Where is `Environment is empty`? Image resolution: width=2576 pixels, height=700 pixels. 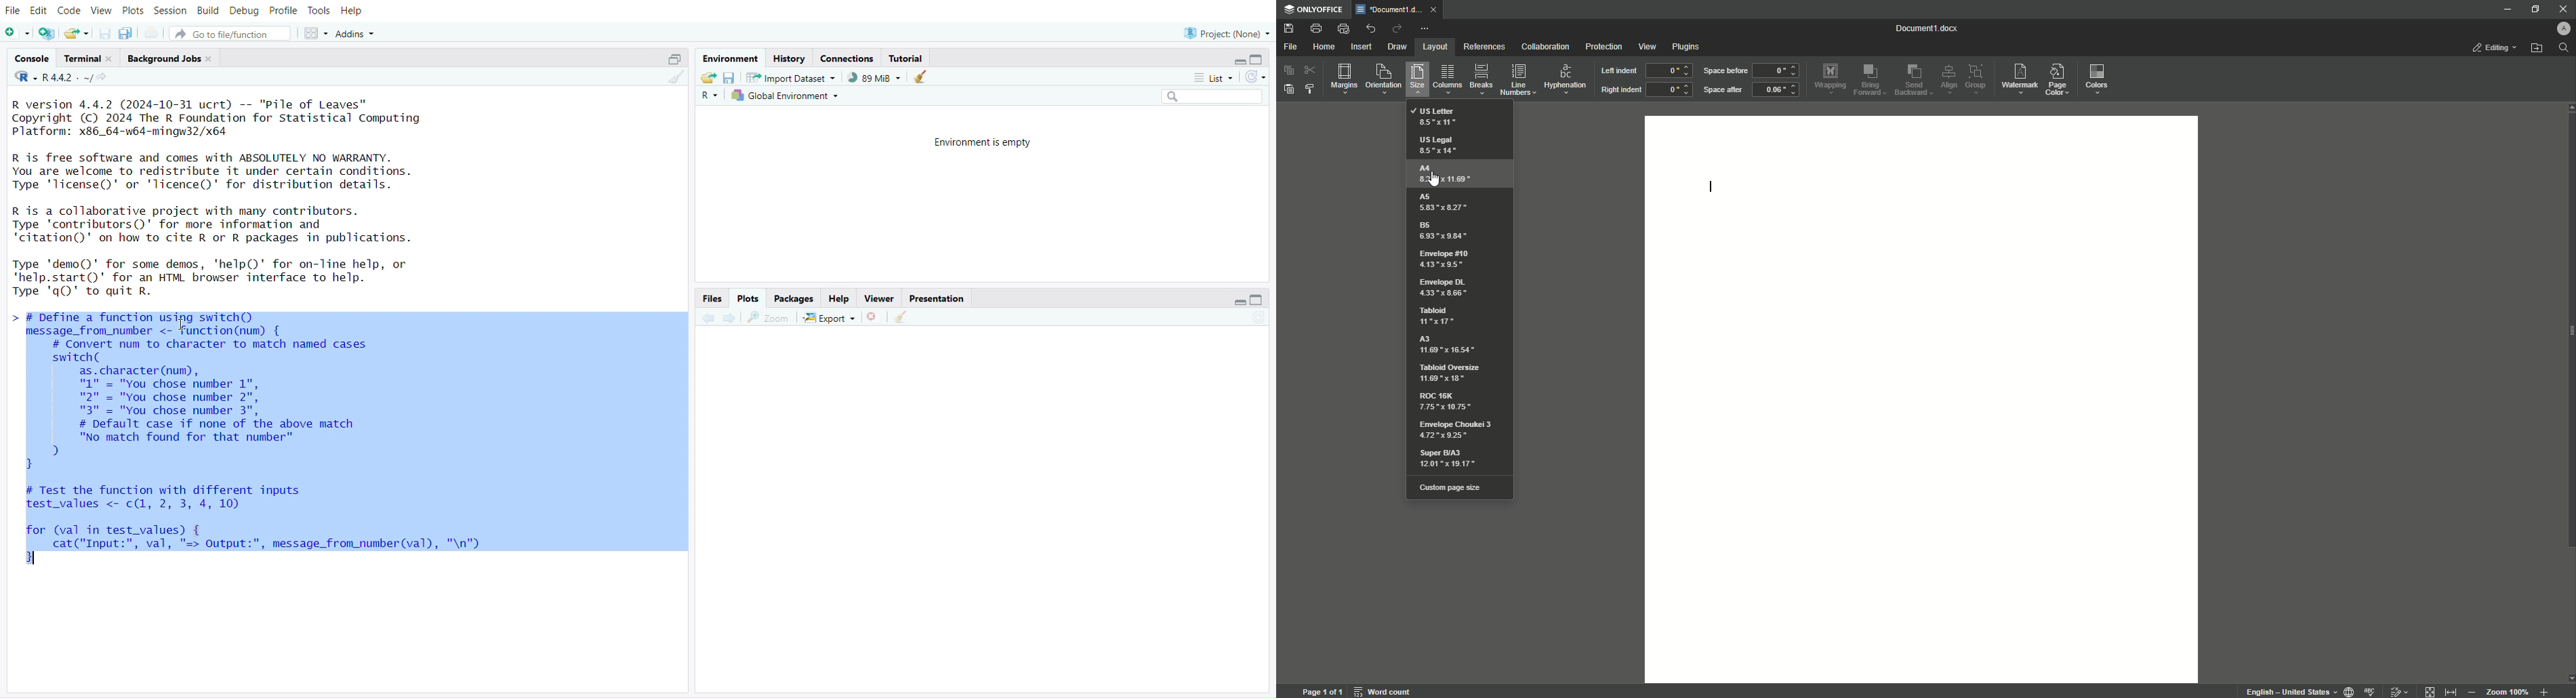 Environment is empty is located at coordinates (979, 140).